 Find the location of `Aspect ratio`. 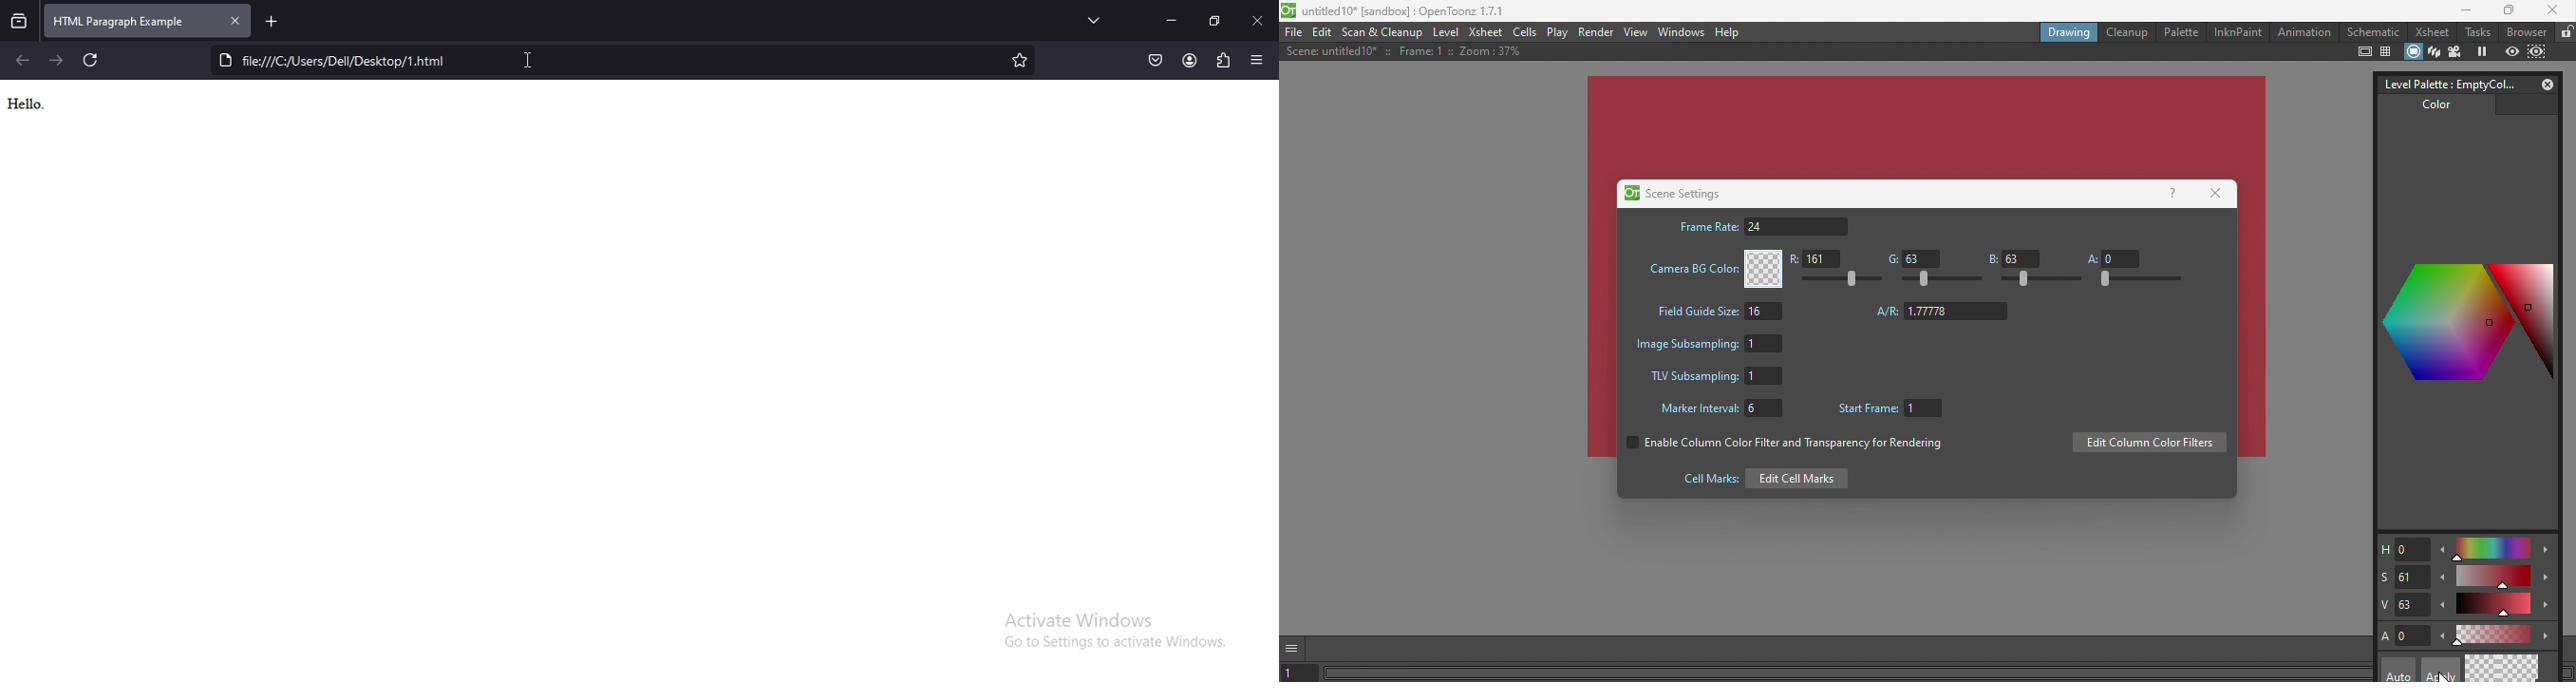

Aspect ratio is located at coordinates (1943, 312).